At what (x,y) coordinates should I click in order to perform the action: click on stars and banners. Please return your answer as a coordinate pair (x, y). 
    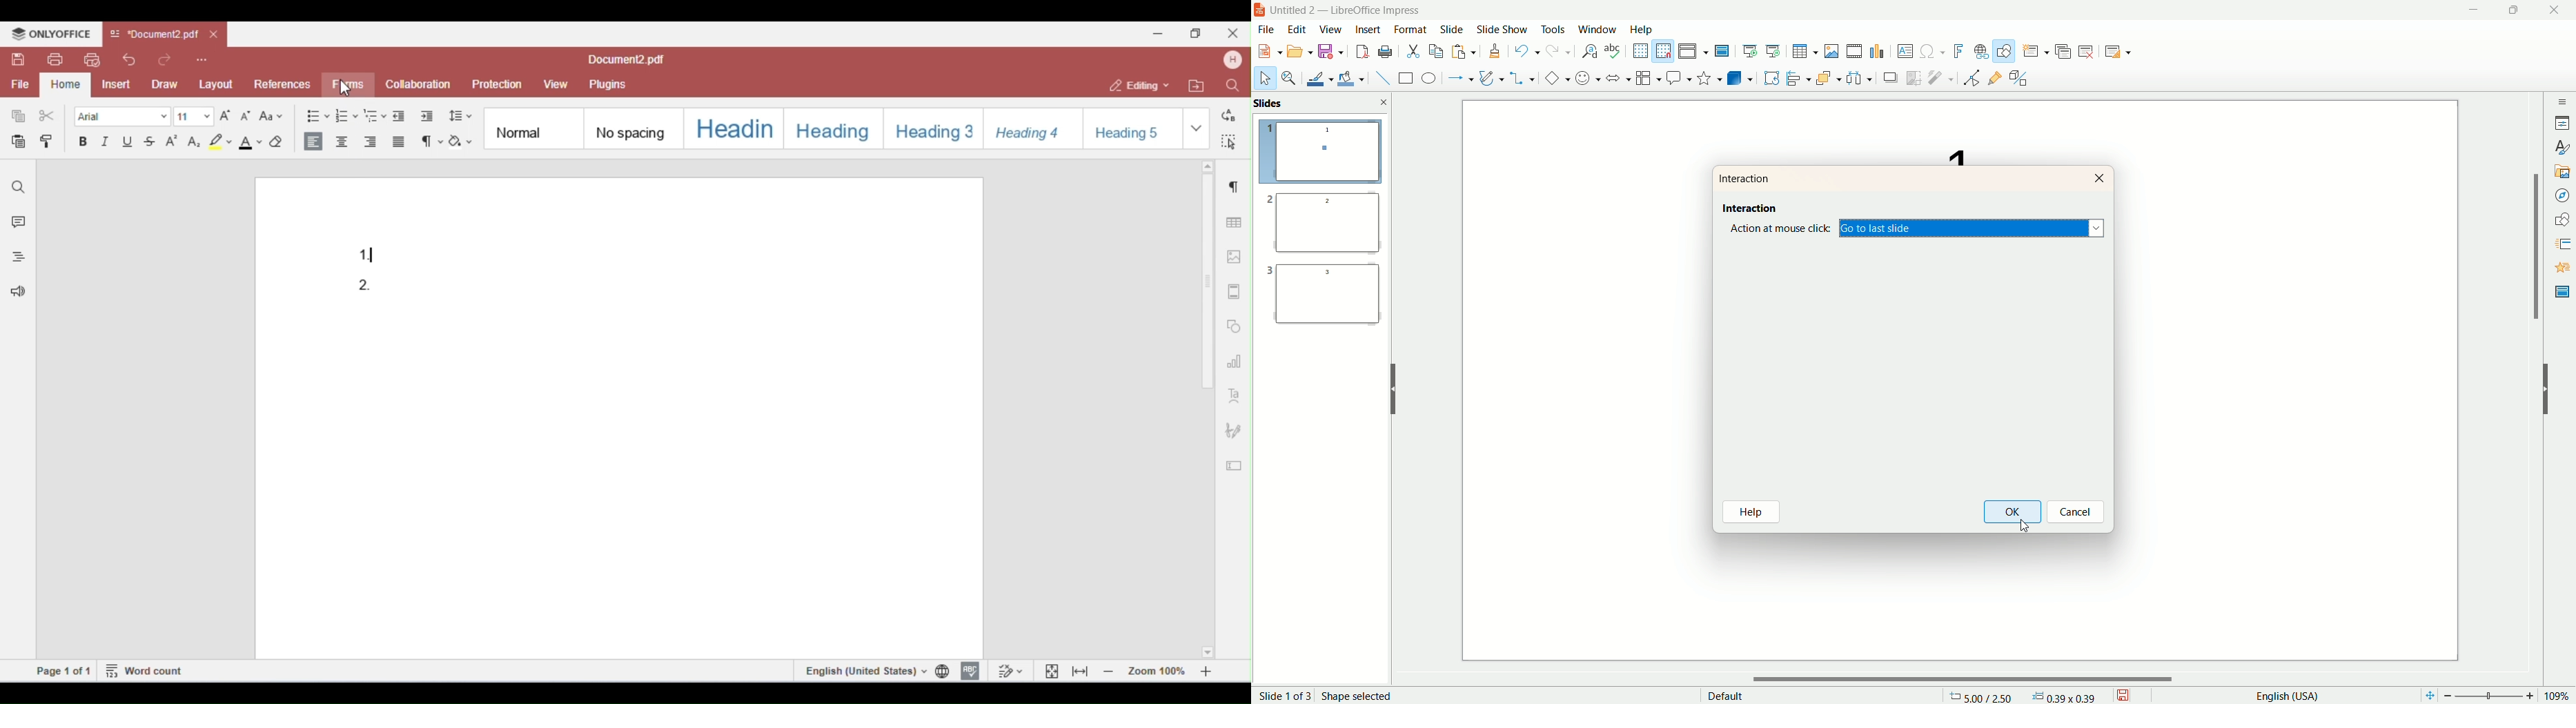
    Looking at the image, I should click on (1707, 77).